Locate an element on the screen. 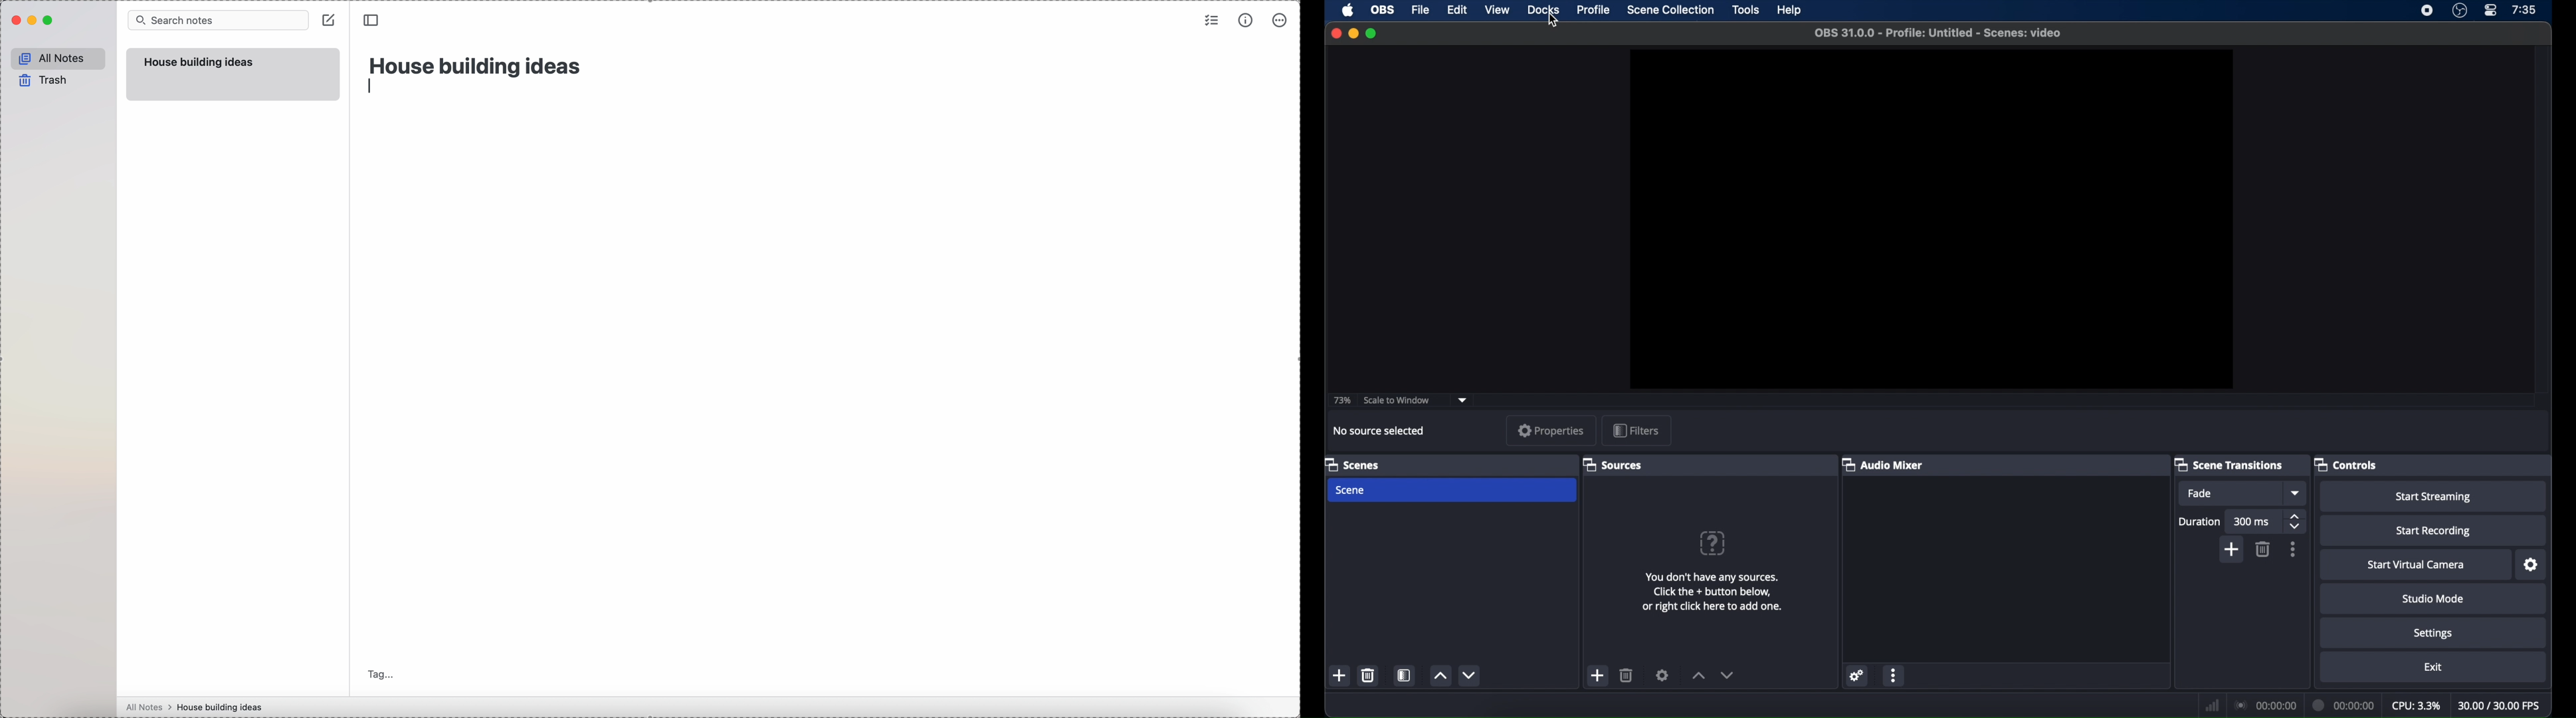 Image resolution: width=2576 pixels, height=728 pixels. stepper buttons is located at coordinates (2294, 521).